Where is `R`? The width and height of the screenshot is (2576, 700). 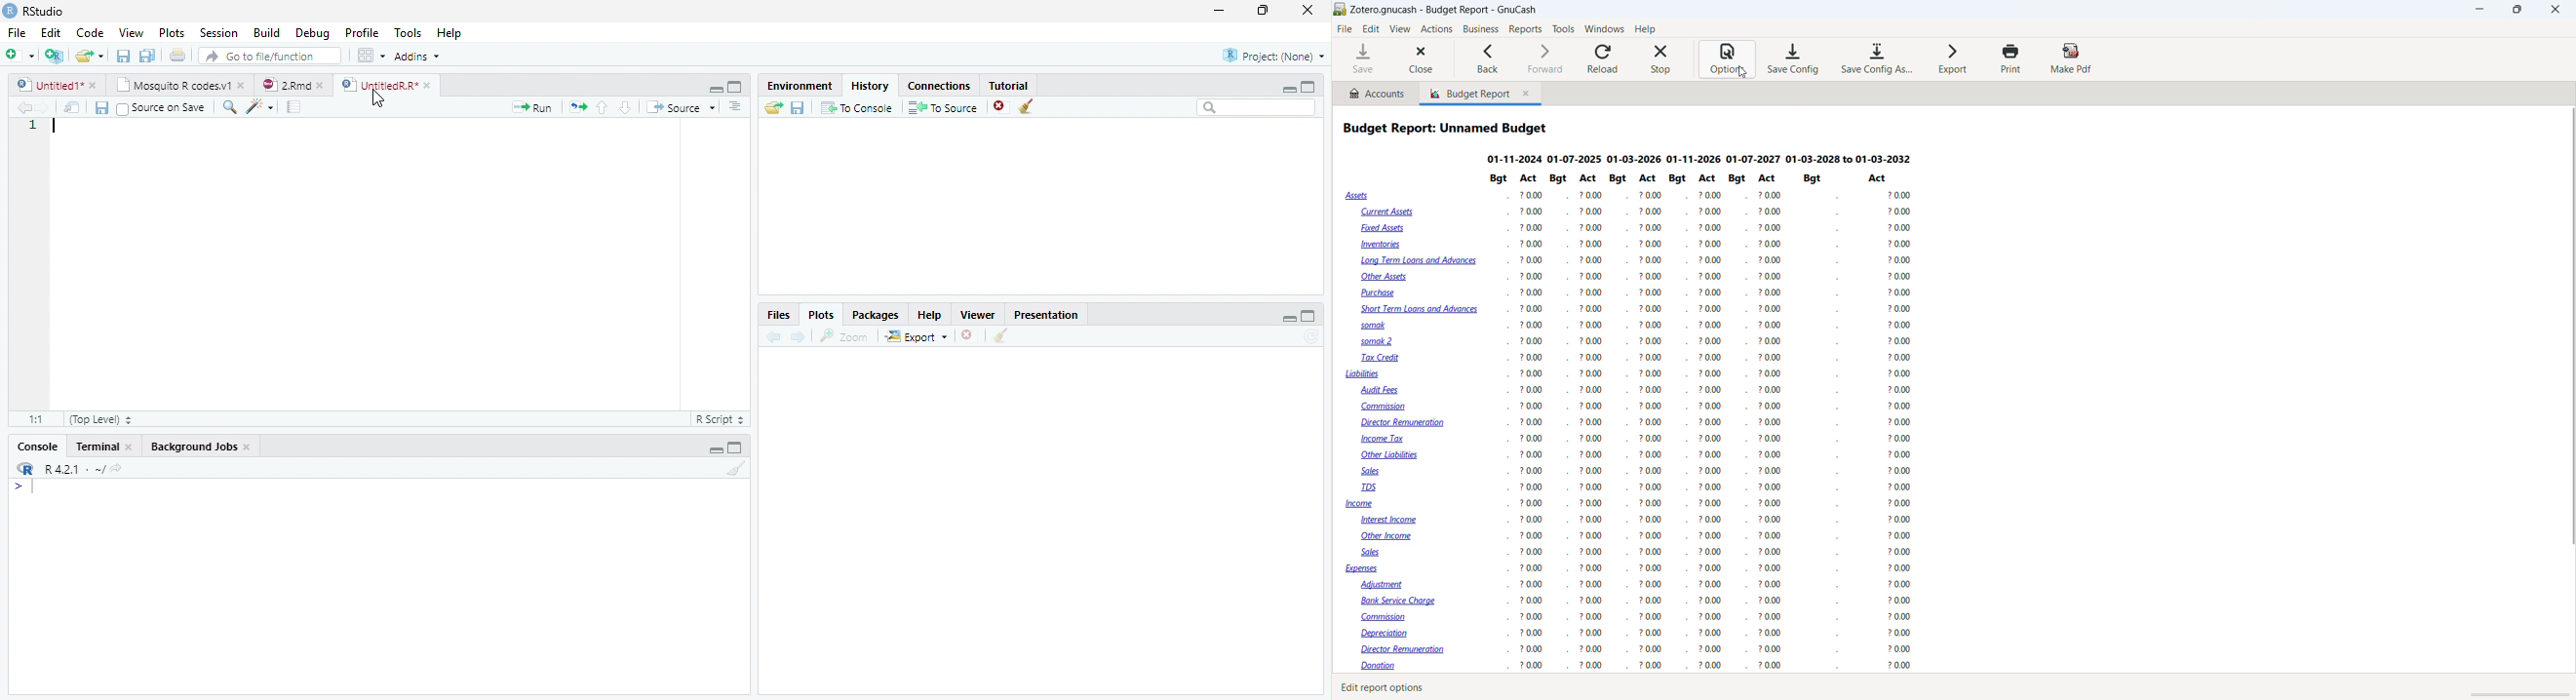 R is located at coordinates (24, 469).